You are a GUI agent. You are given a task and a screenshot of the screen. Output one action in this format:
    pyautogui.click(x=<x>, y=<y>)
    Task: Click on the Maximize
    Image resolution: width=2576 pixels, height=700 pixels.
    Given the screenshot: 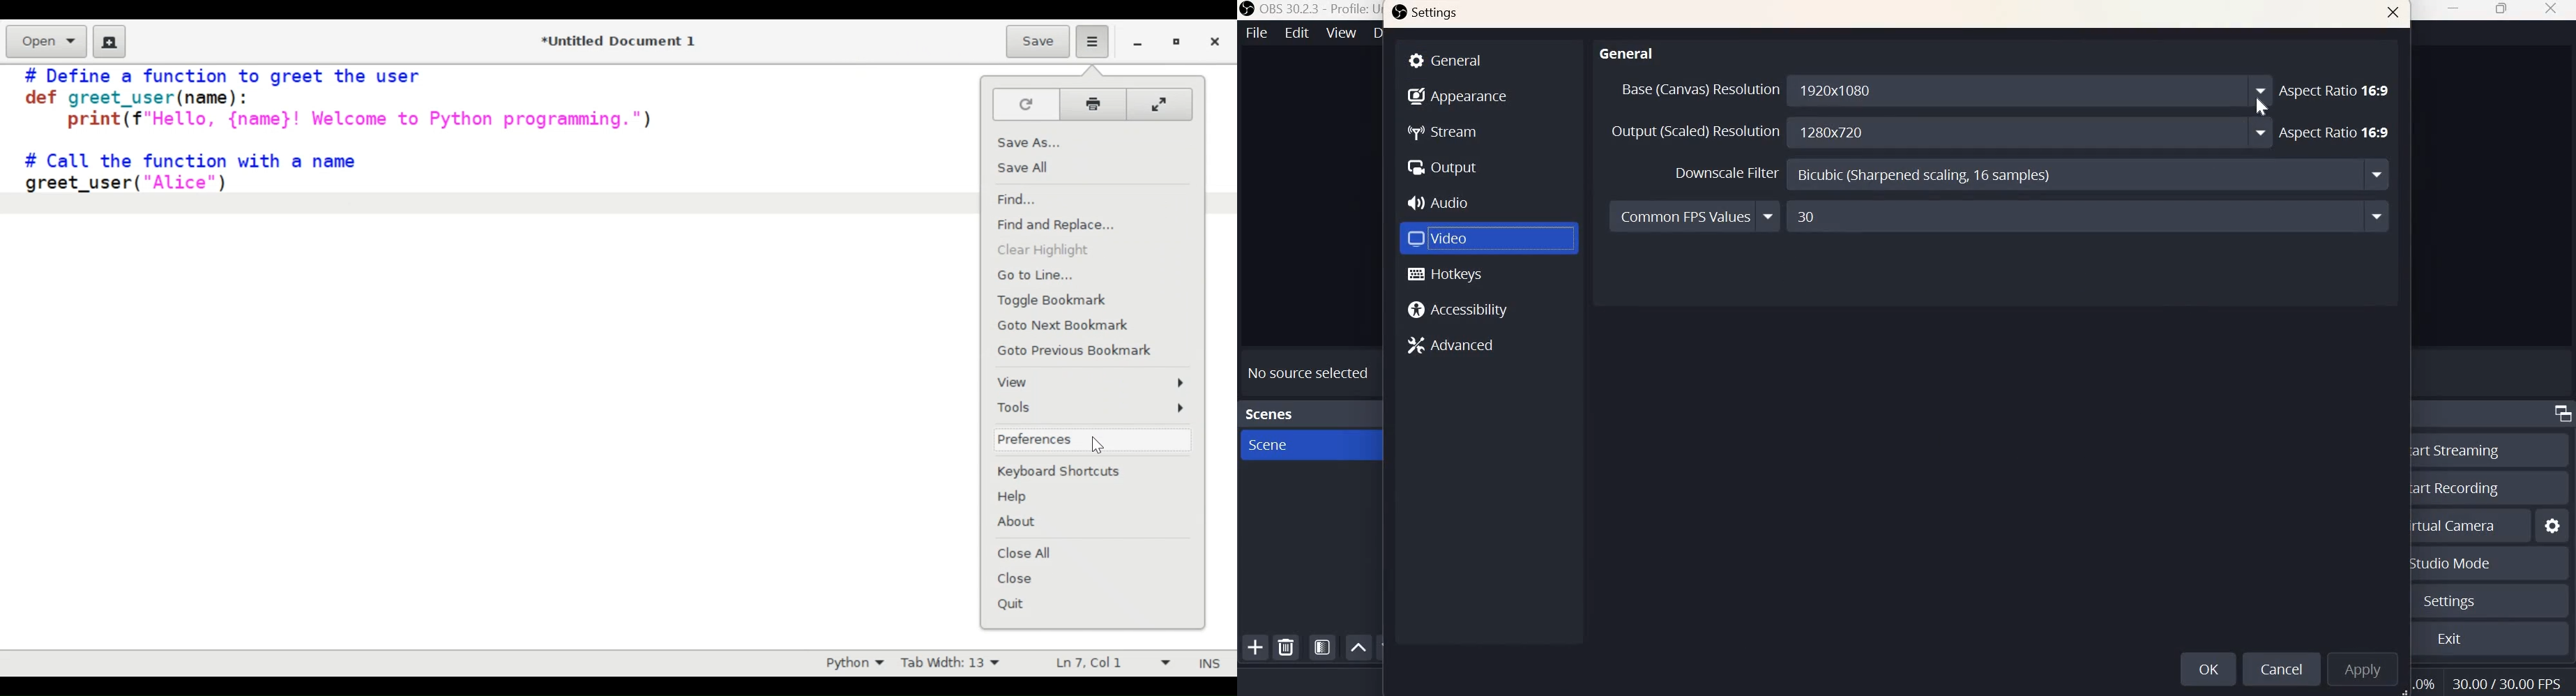 What is the action you would take?
    pyautogui.click(x=2502, y=11)
    